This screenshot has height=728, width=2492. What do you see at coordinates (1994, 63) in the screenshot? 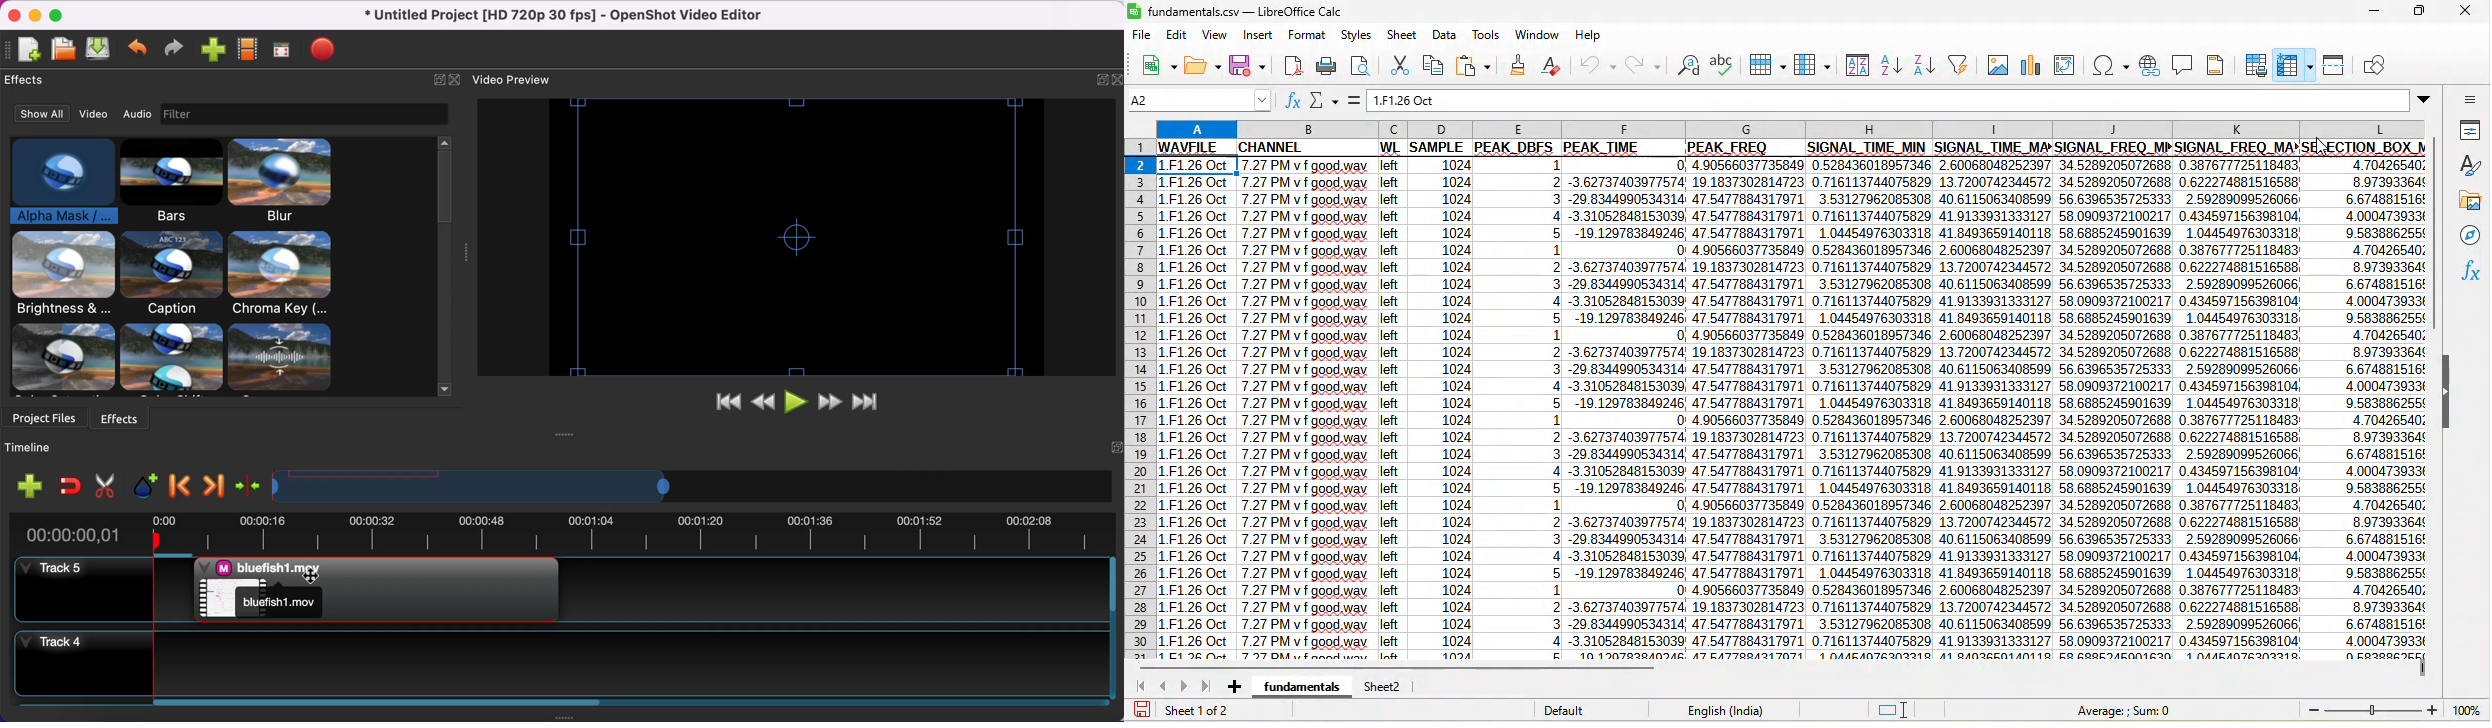
I see `image` at bounding box center [1994, 63].